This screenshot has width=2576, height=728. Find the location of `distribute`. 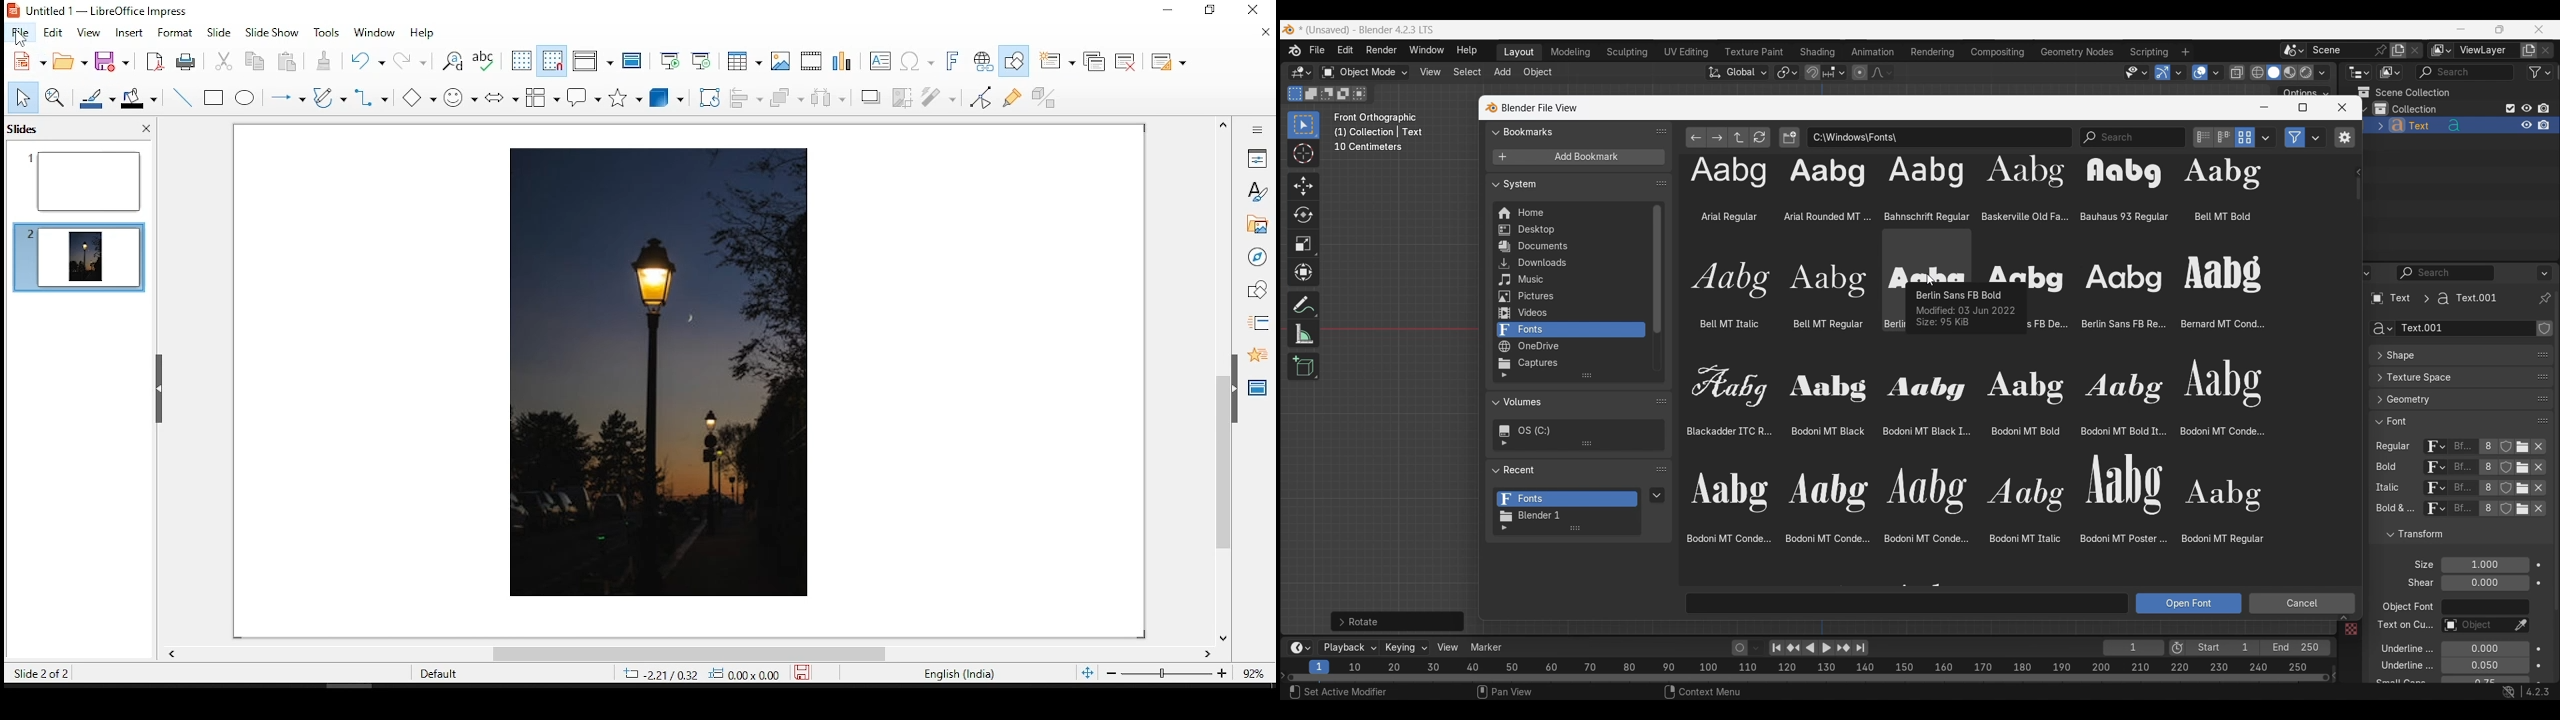

distribute is located at coordinates (830, 98).